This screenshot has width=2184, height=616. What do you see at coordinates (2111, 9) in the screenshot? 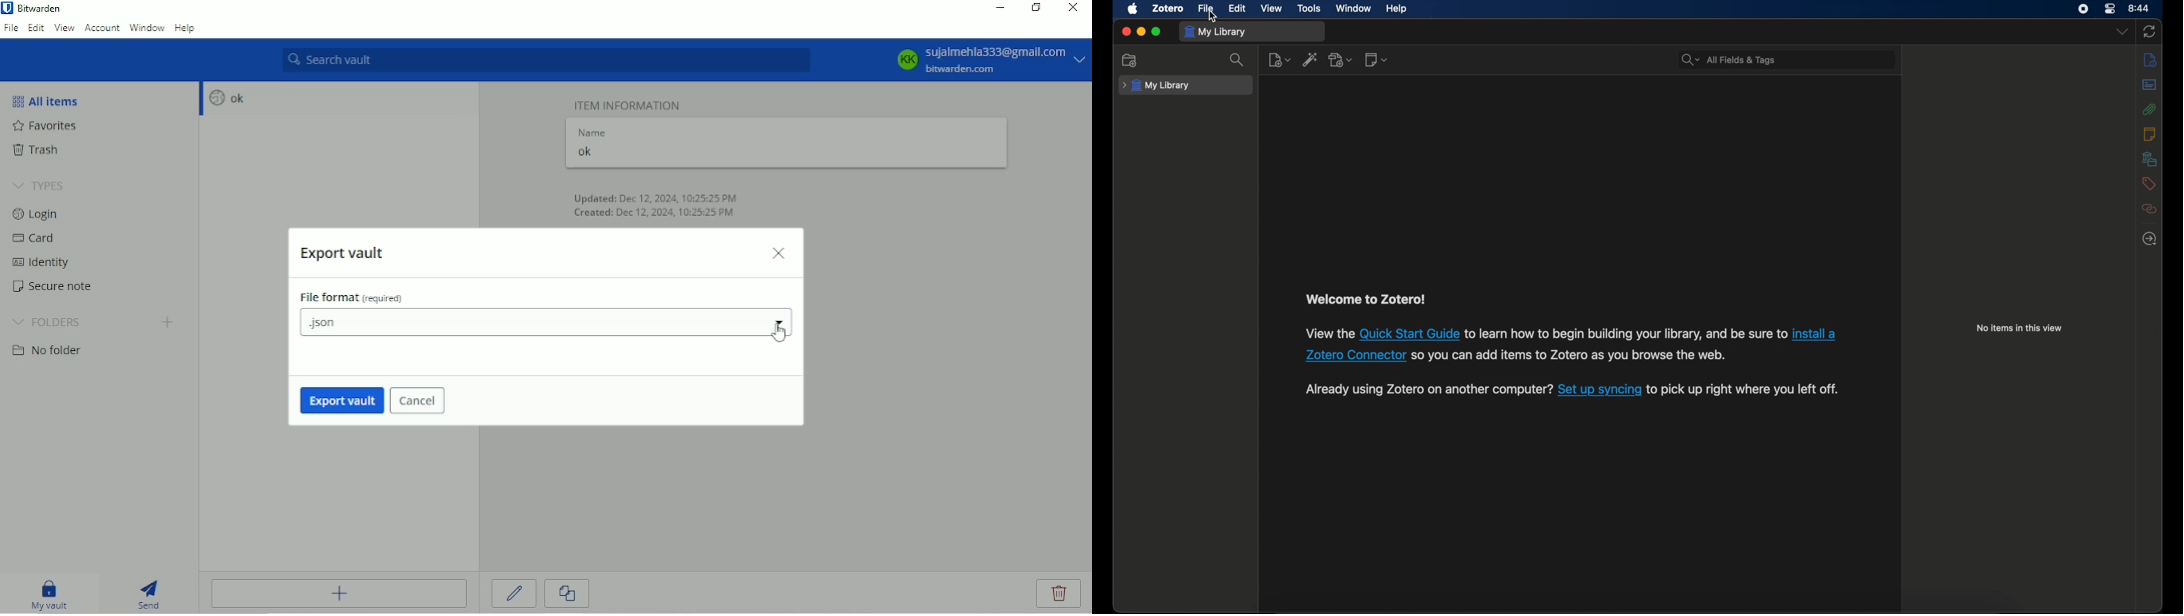
I see `control center` at bounding box center [2111, 9].